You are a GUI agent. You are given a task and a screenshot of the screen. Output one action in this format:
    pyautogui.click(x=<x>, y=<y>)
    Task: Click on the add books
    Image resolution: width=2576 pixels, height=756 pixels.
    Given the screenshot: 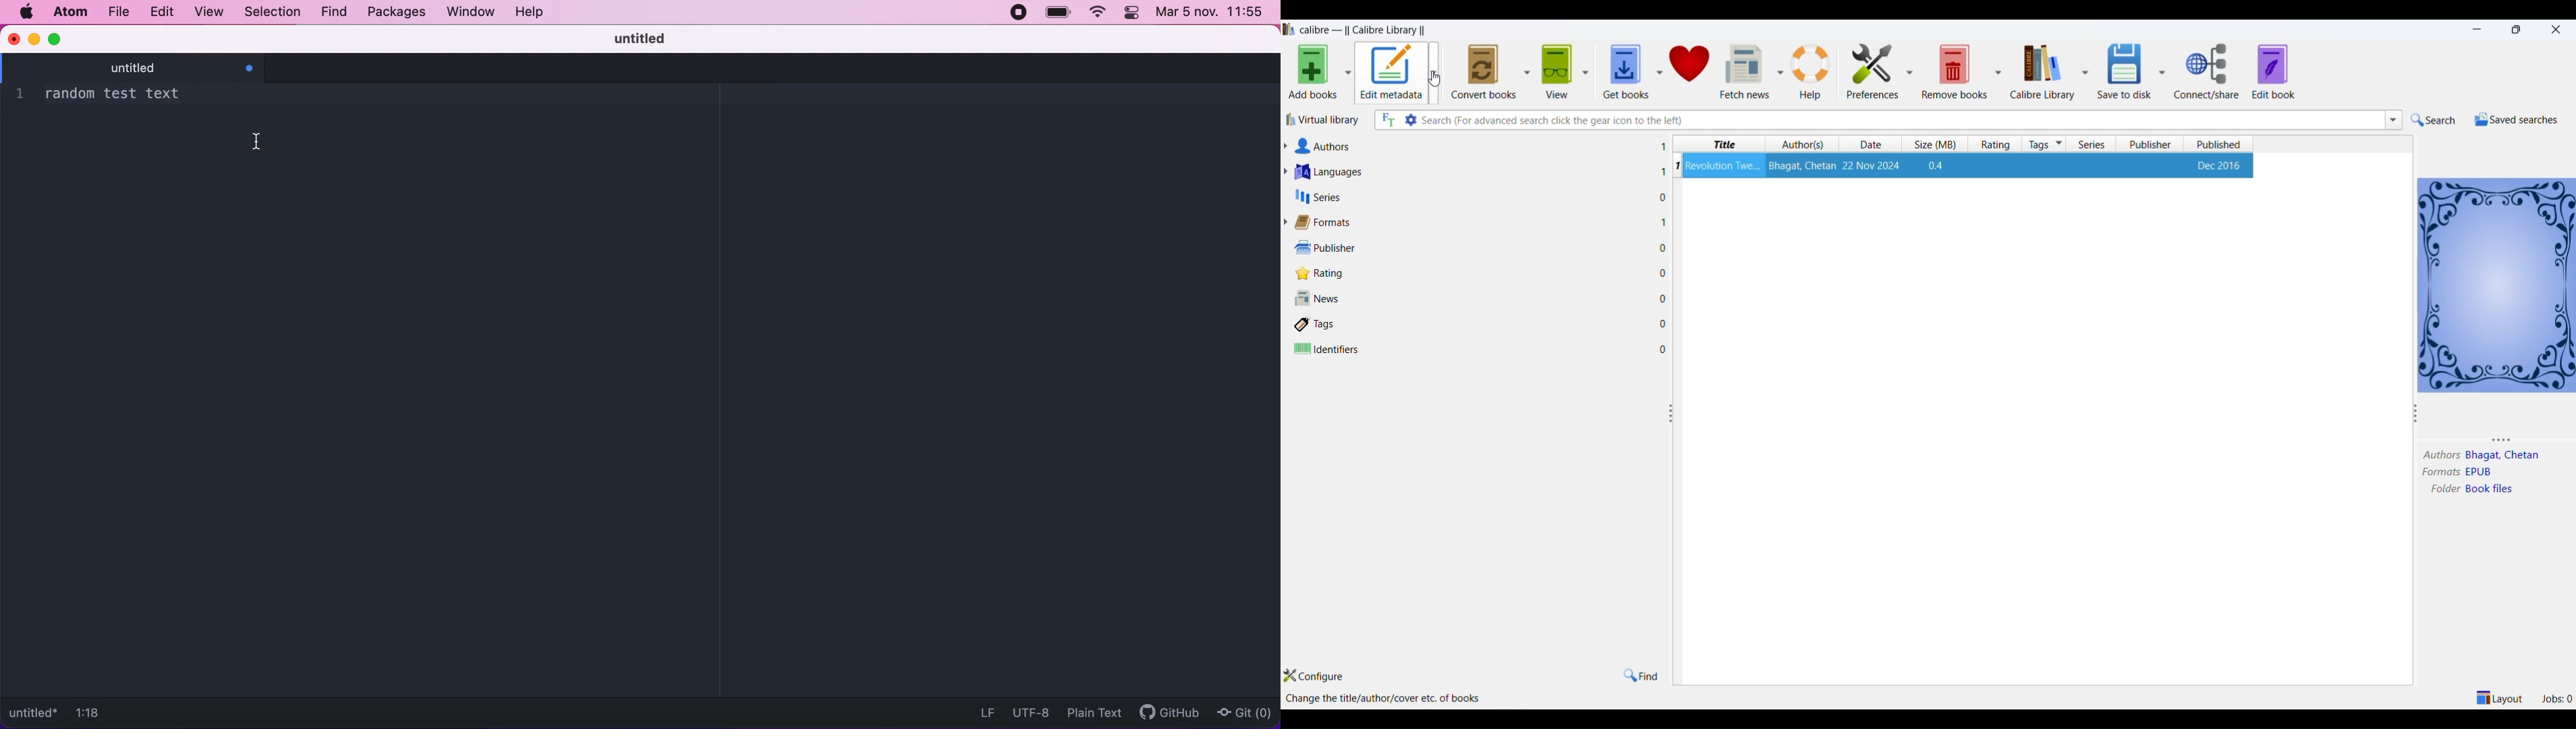 What is the action you would take?
    pyautogui.click(x=1310, y=74)
    